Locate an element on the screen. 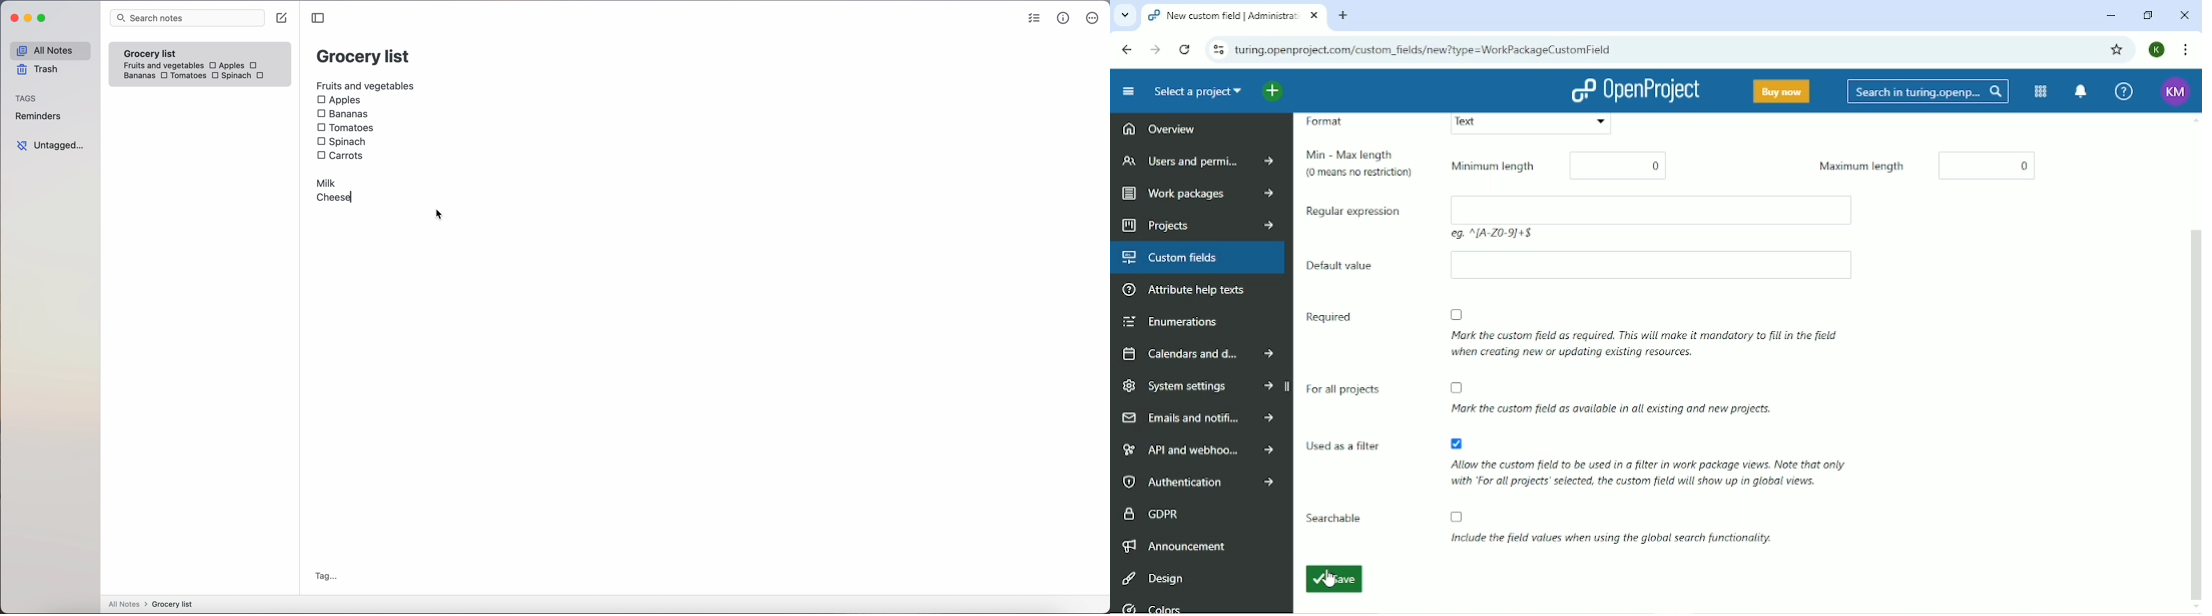 This screenshot has height=616, width=2212. Fruits and vegetables: Apples, Bananas, Tomatoes, Spinach, Carrots, Milk, Cheese is located at coordinates (365, 141).